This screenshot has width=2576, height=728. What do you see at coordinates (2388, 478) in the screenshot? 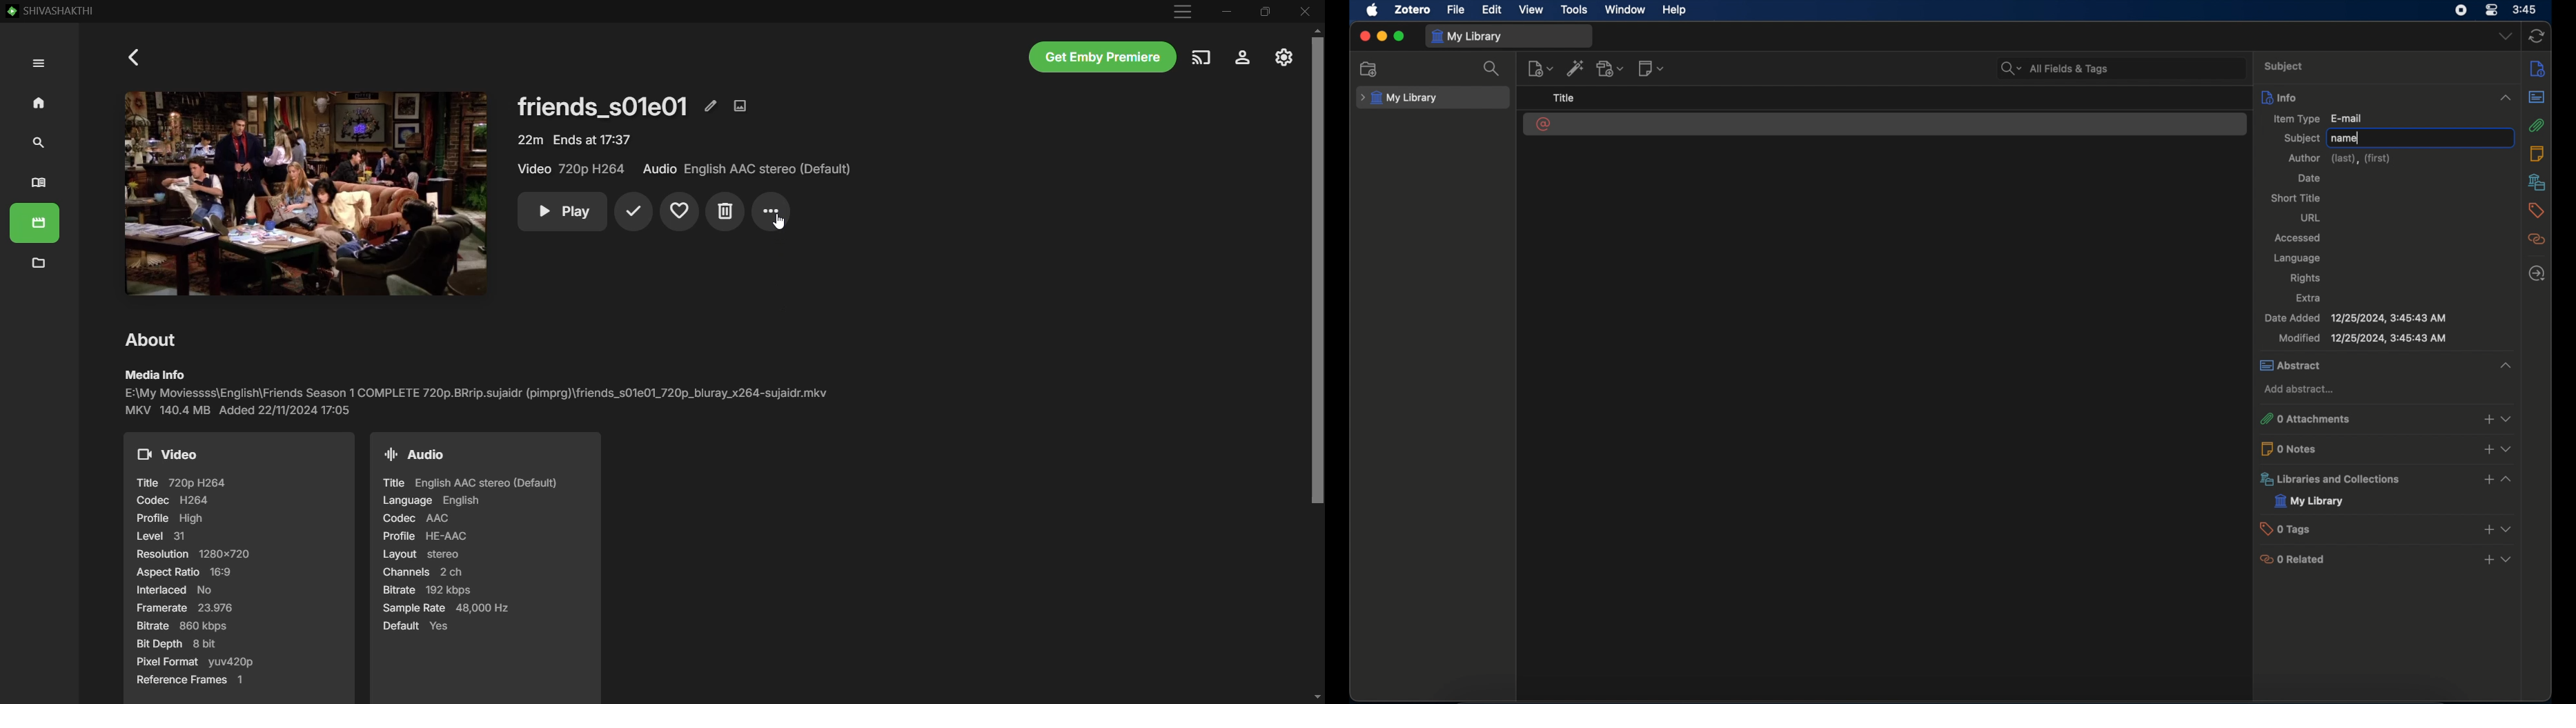
I see `libraries` at bounding box center [2388, 478].